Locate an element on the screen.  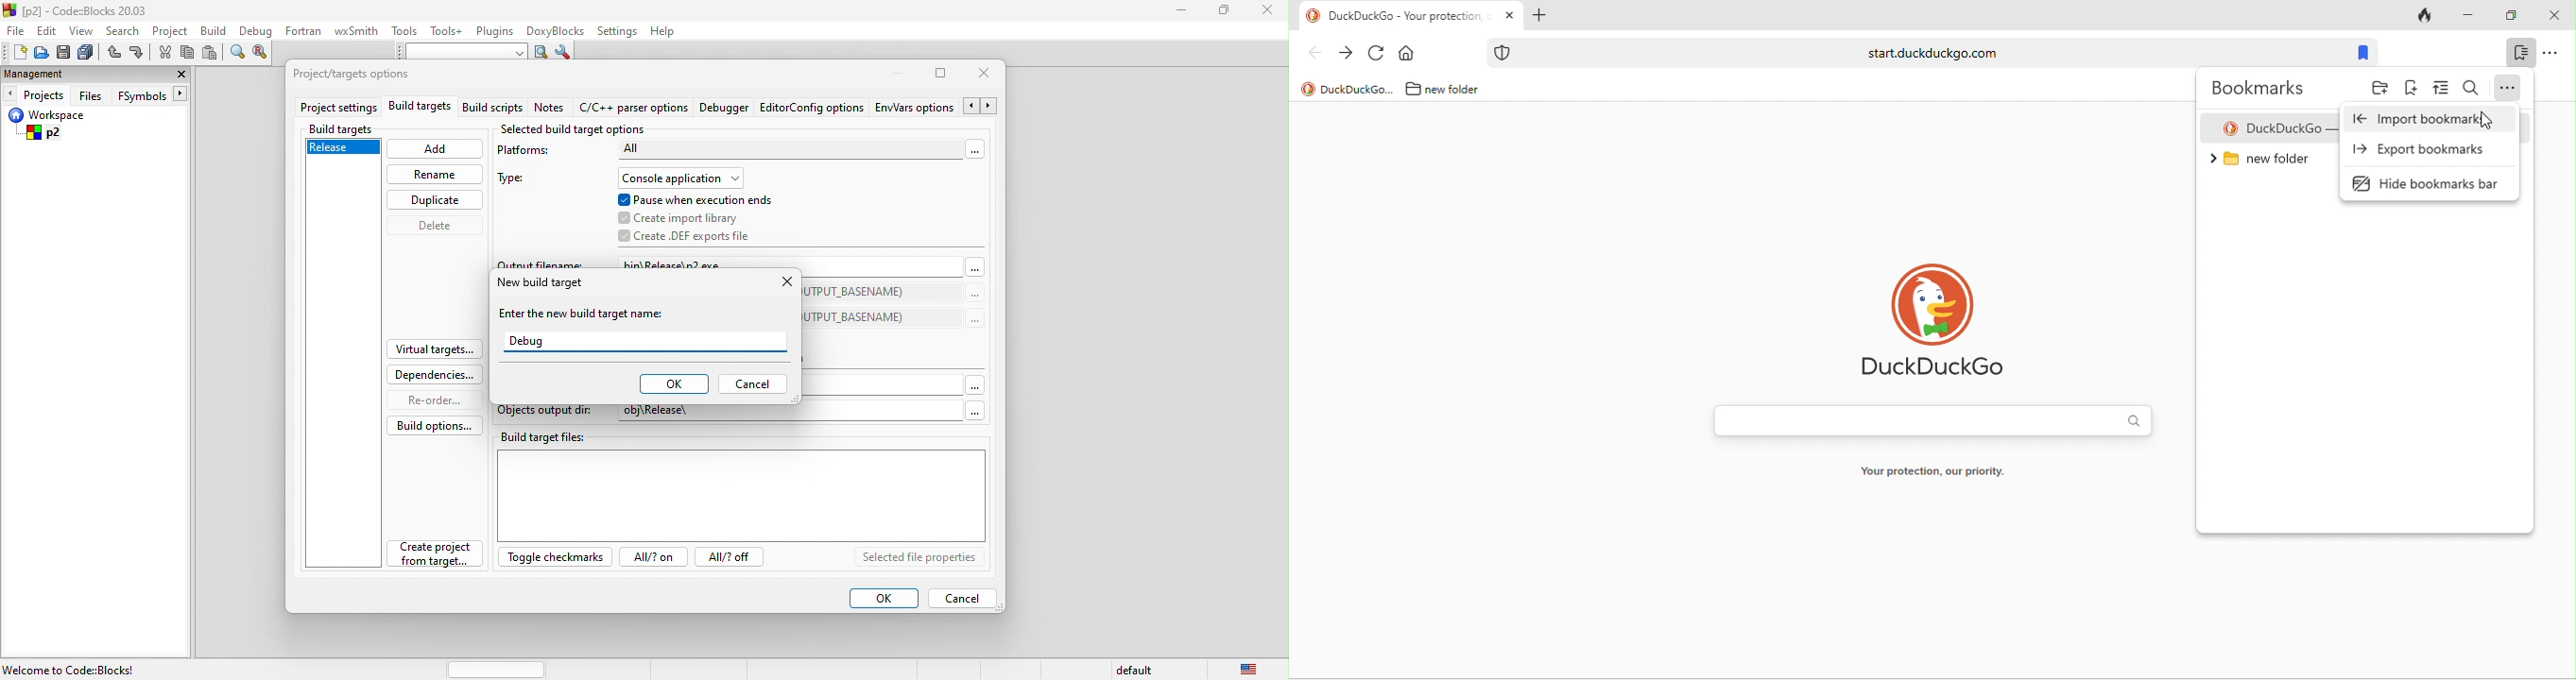
wxsmith is located at coordinates (356, 31).